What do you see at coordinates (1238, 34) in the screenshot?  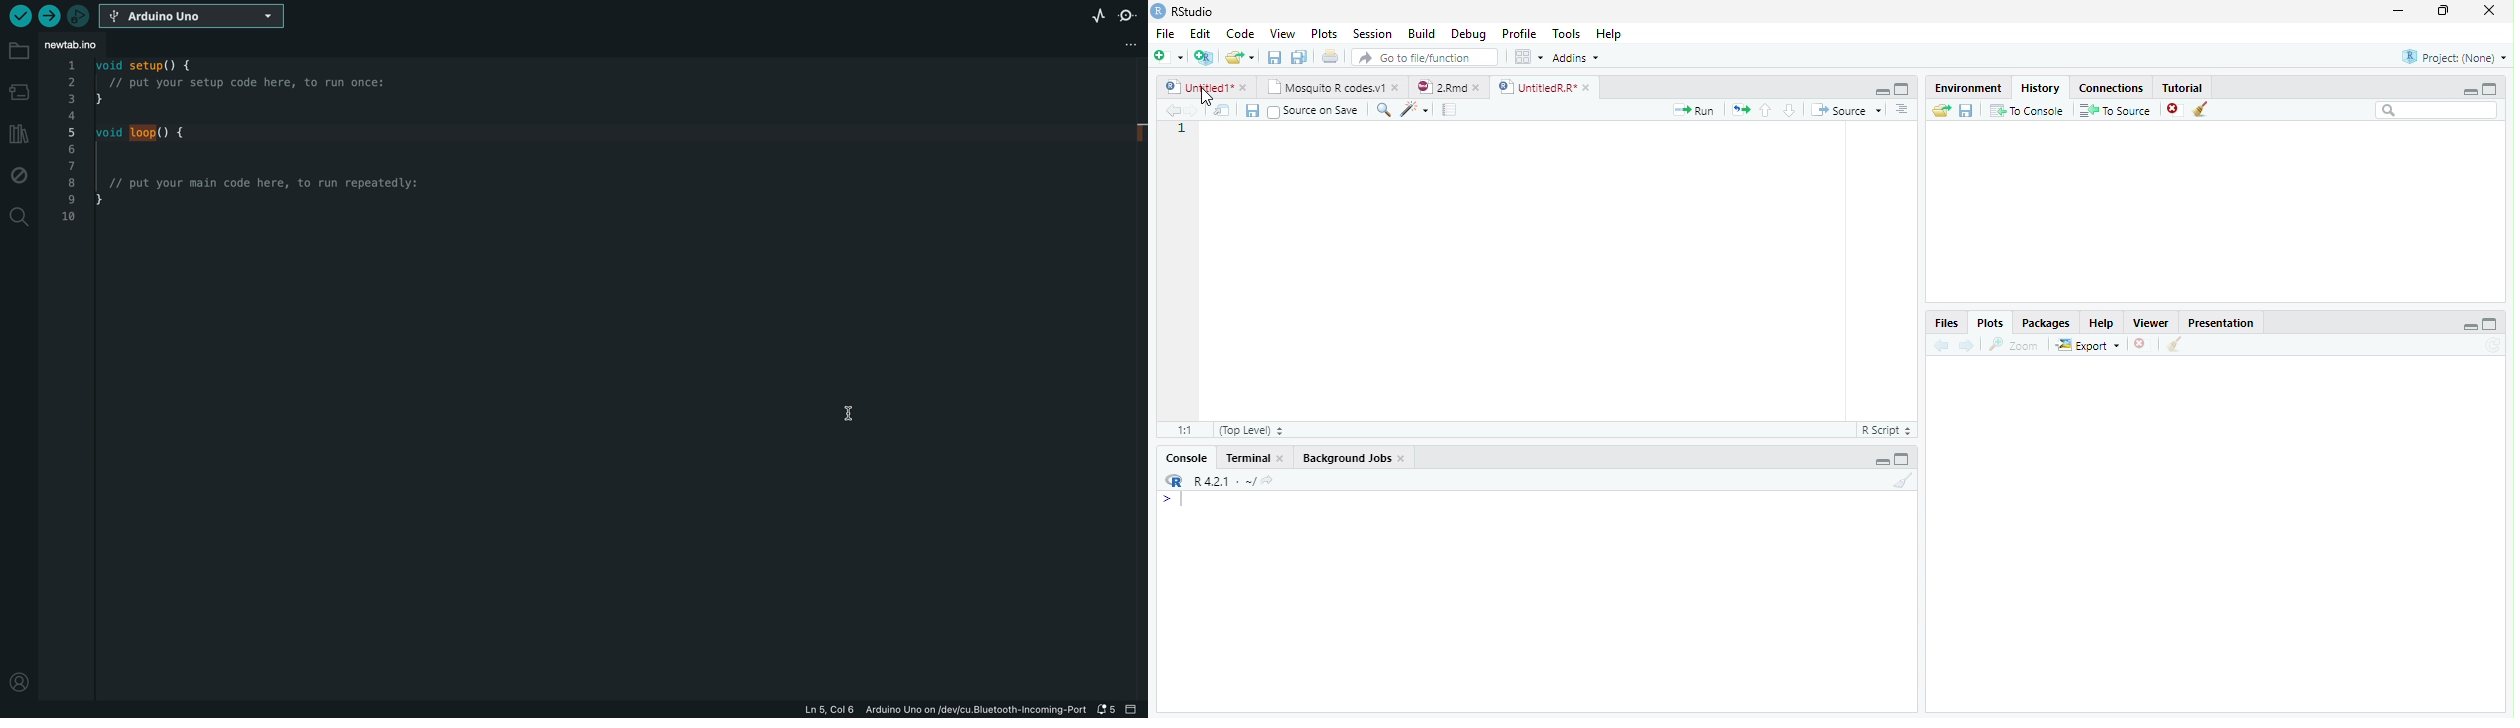 I see `Code` at bounding box center [1238, 34].